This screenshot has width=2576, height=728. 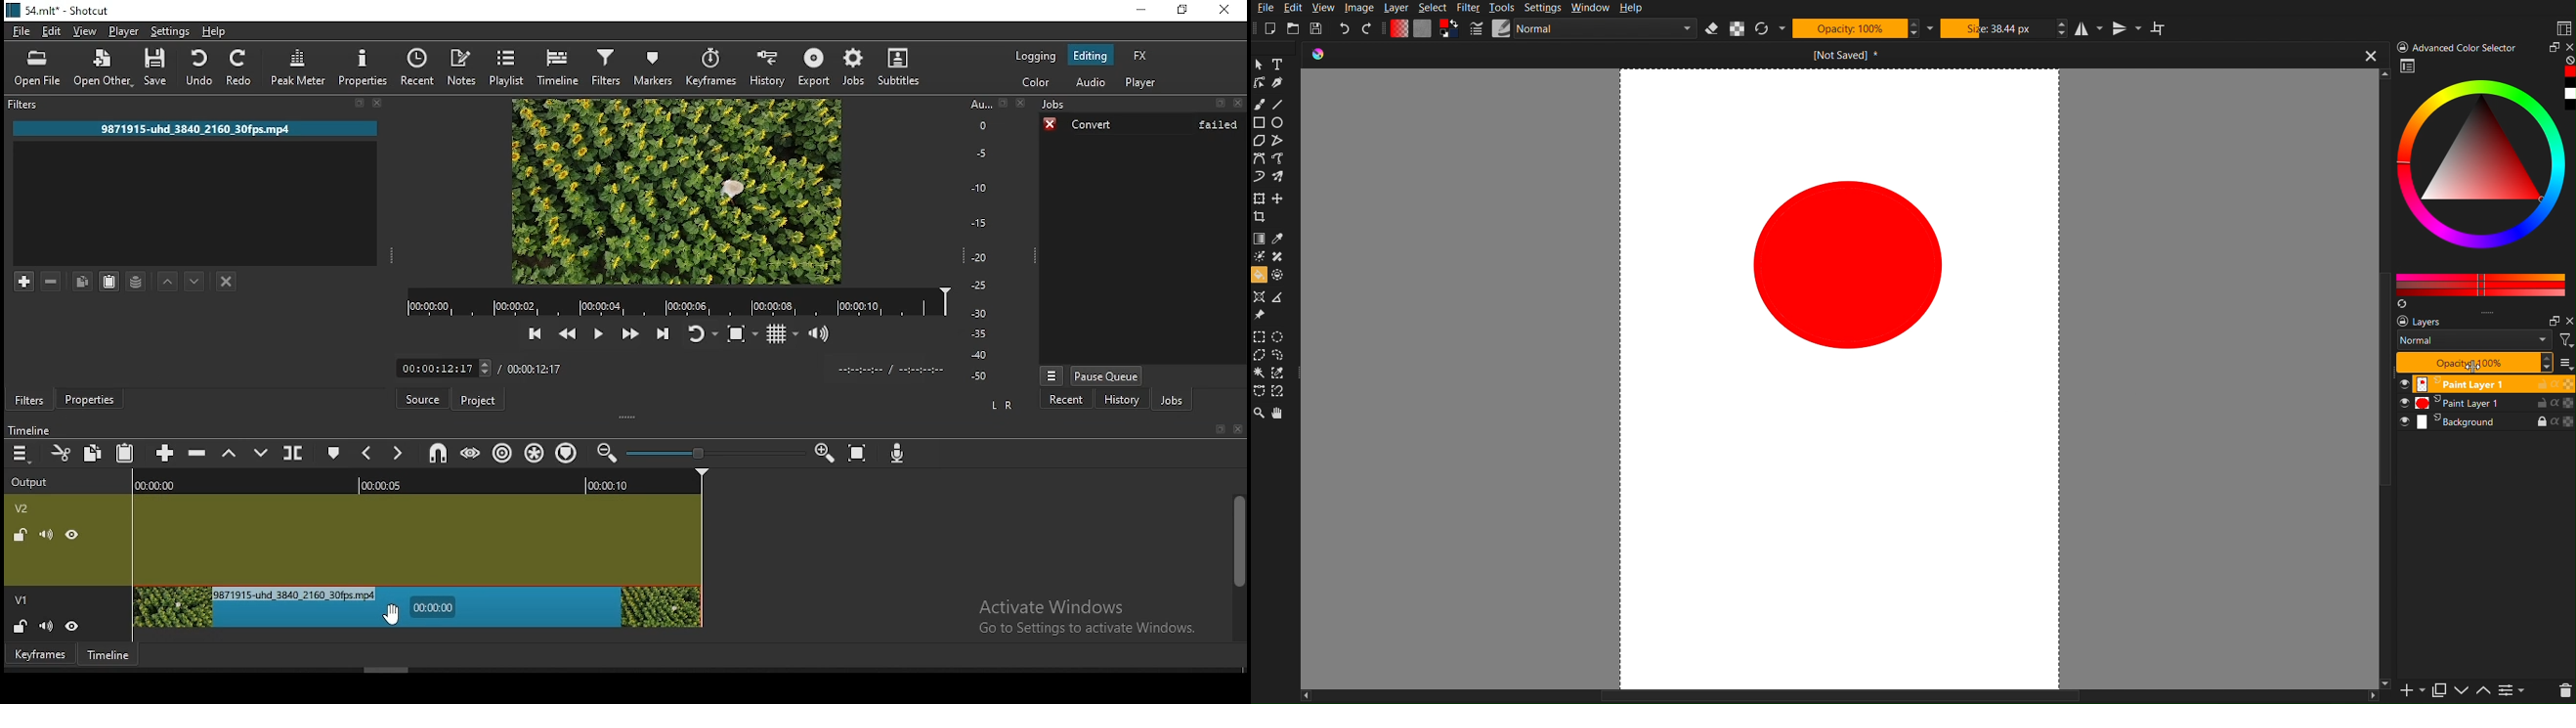 I want to click on settings, so click(x=170, y=32).